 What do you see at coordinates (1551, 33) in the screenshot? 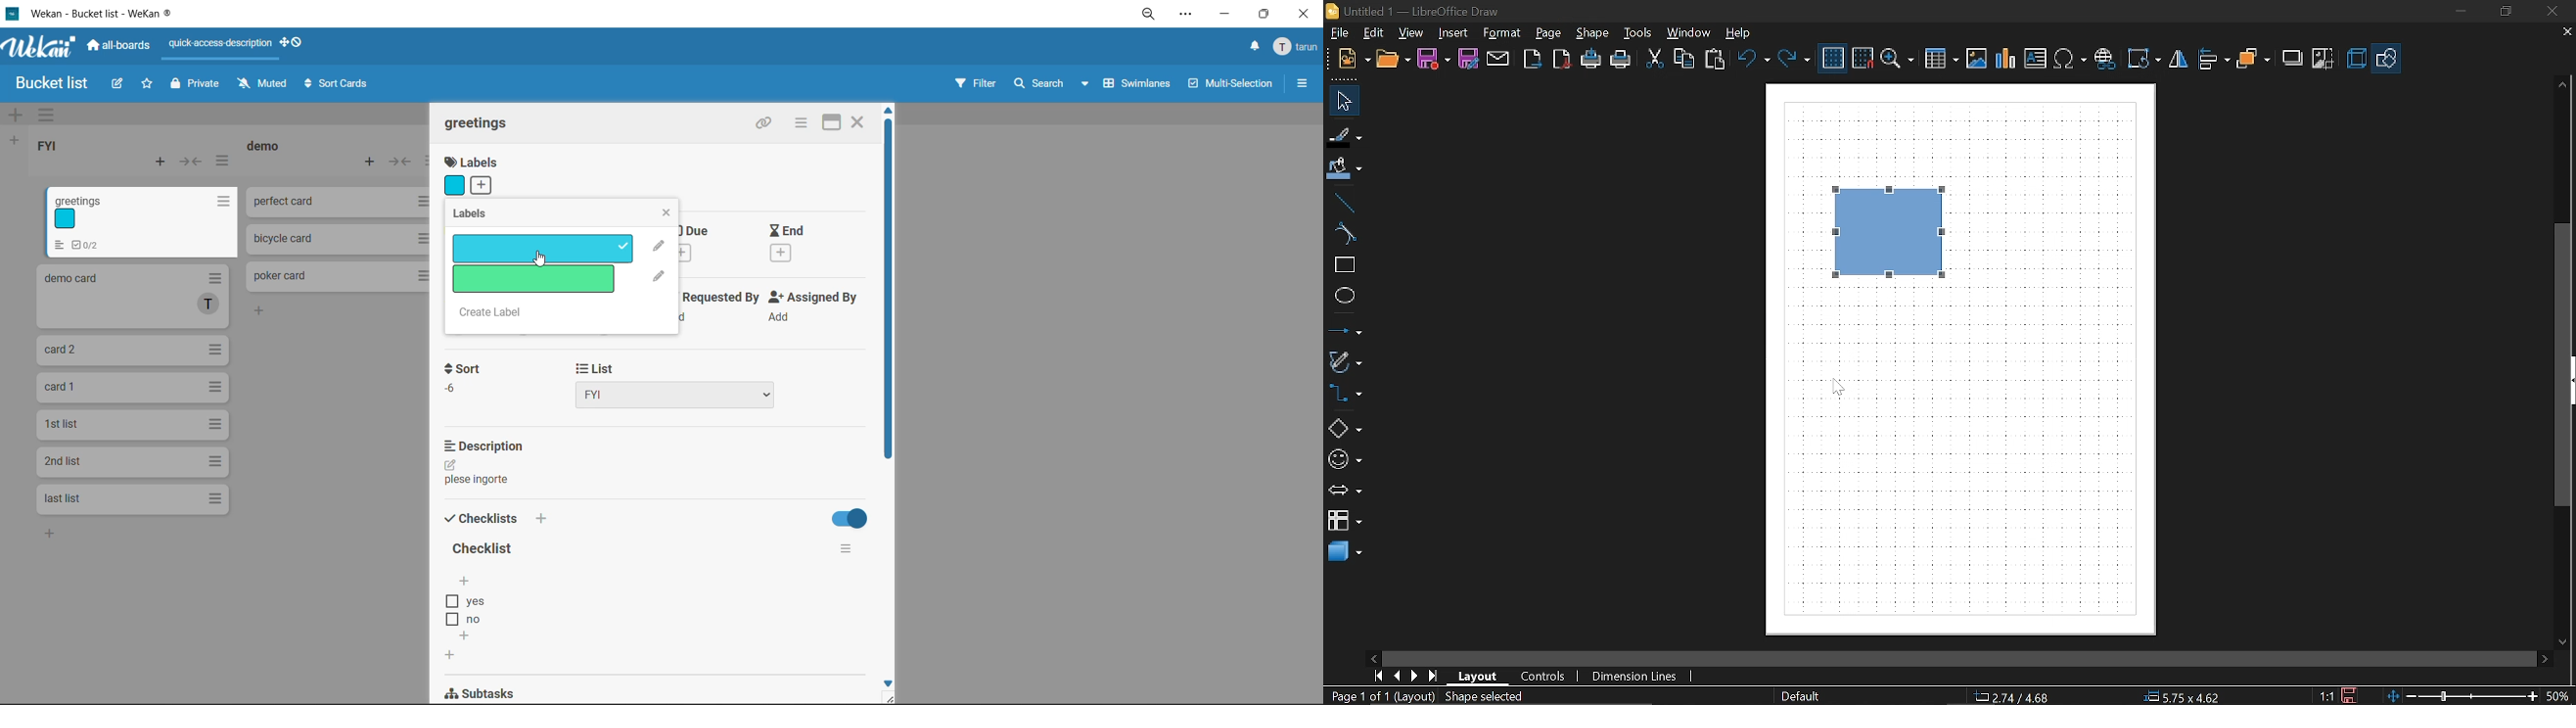
I see `Page` at bounding box center [1551, 33].